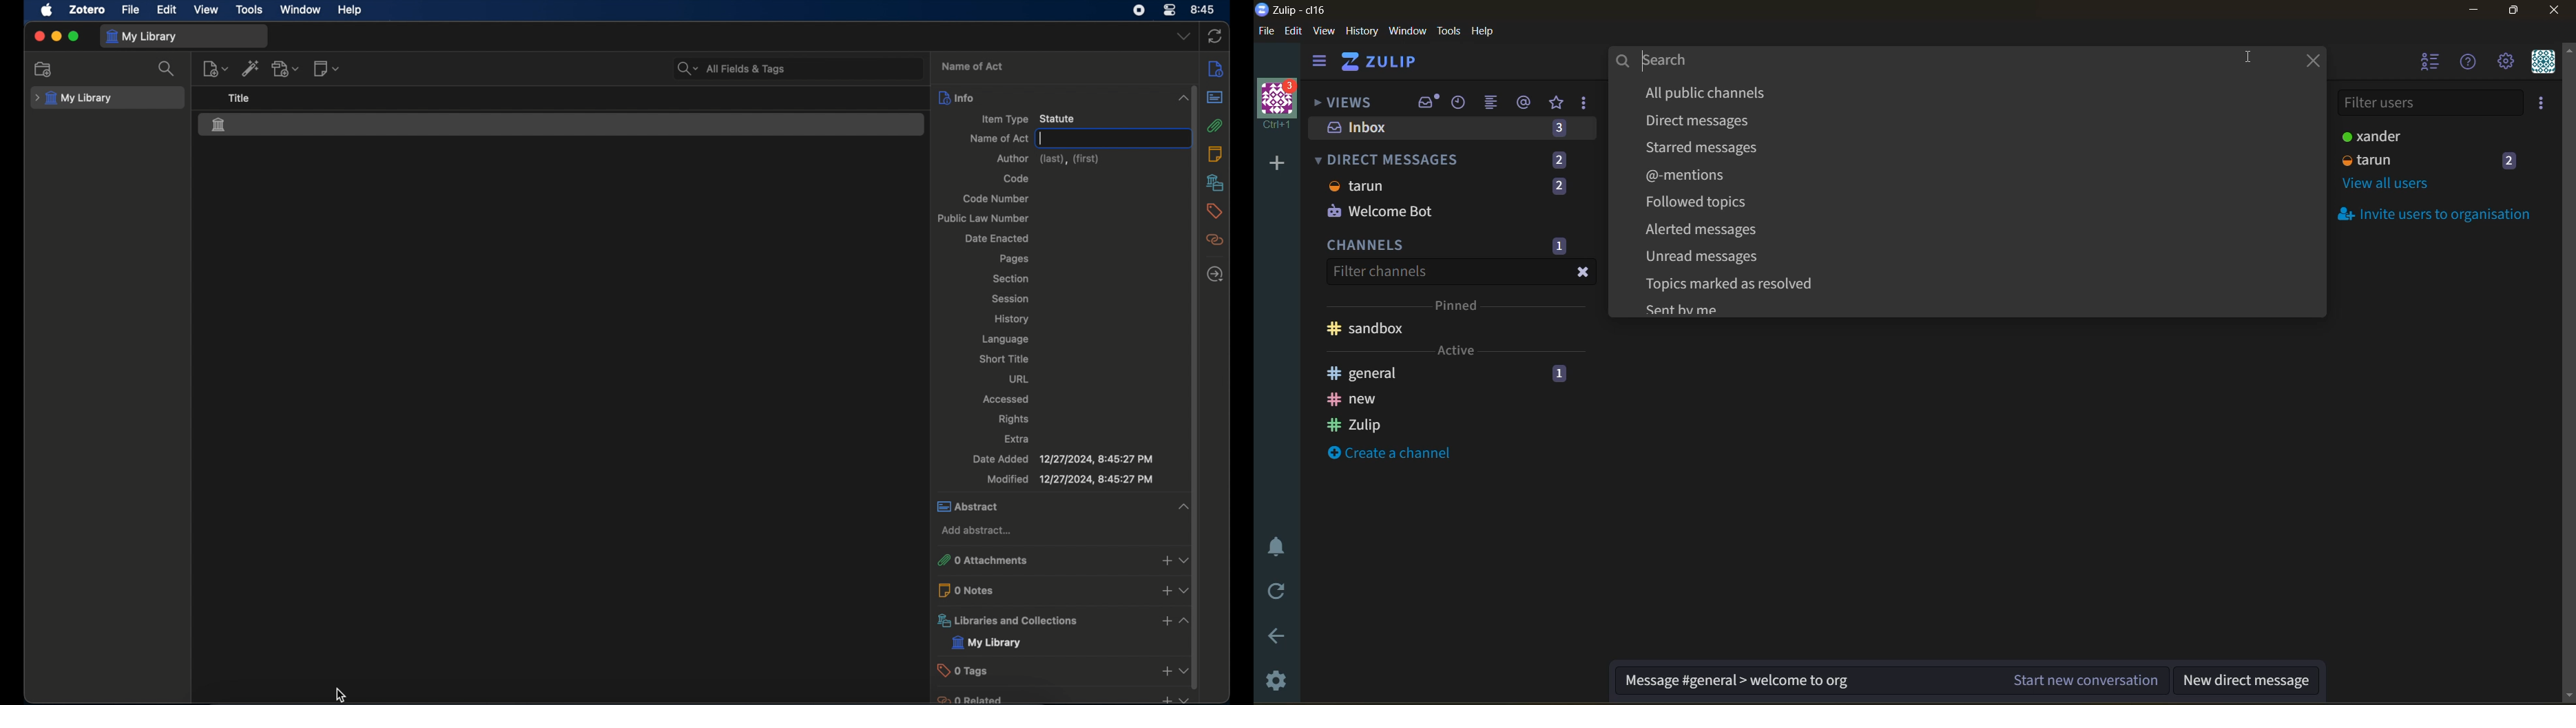 This screenshot has width=2576, height=728. What do you see at coordinates (56, 37) in the screenshot?
I see `minimize` at bounding box center [56, 37].